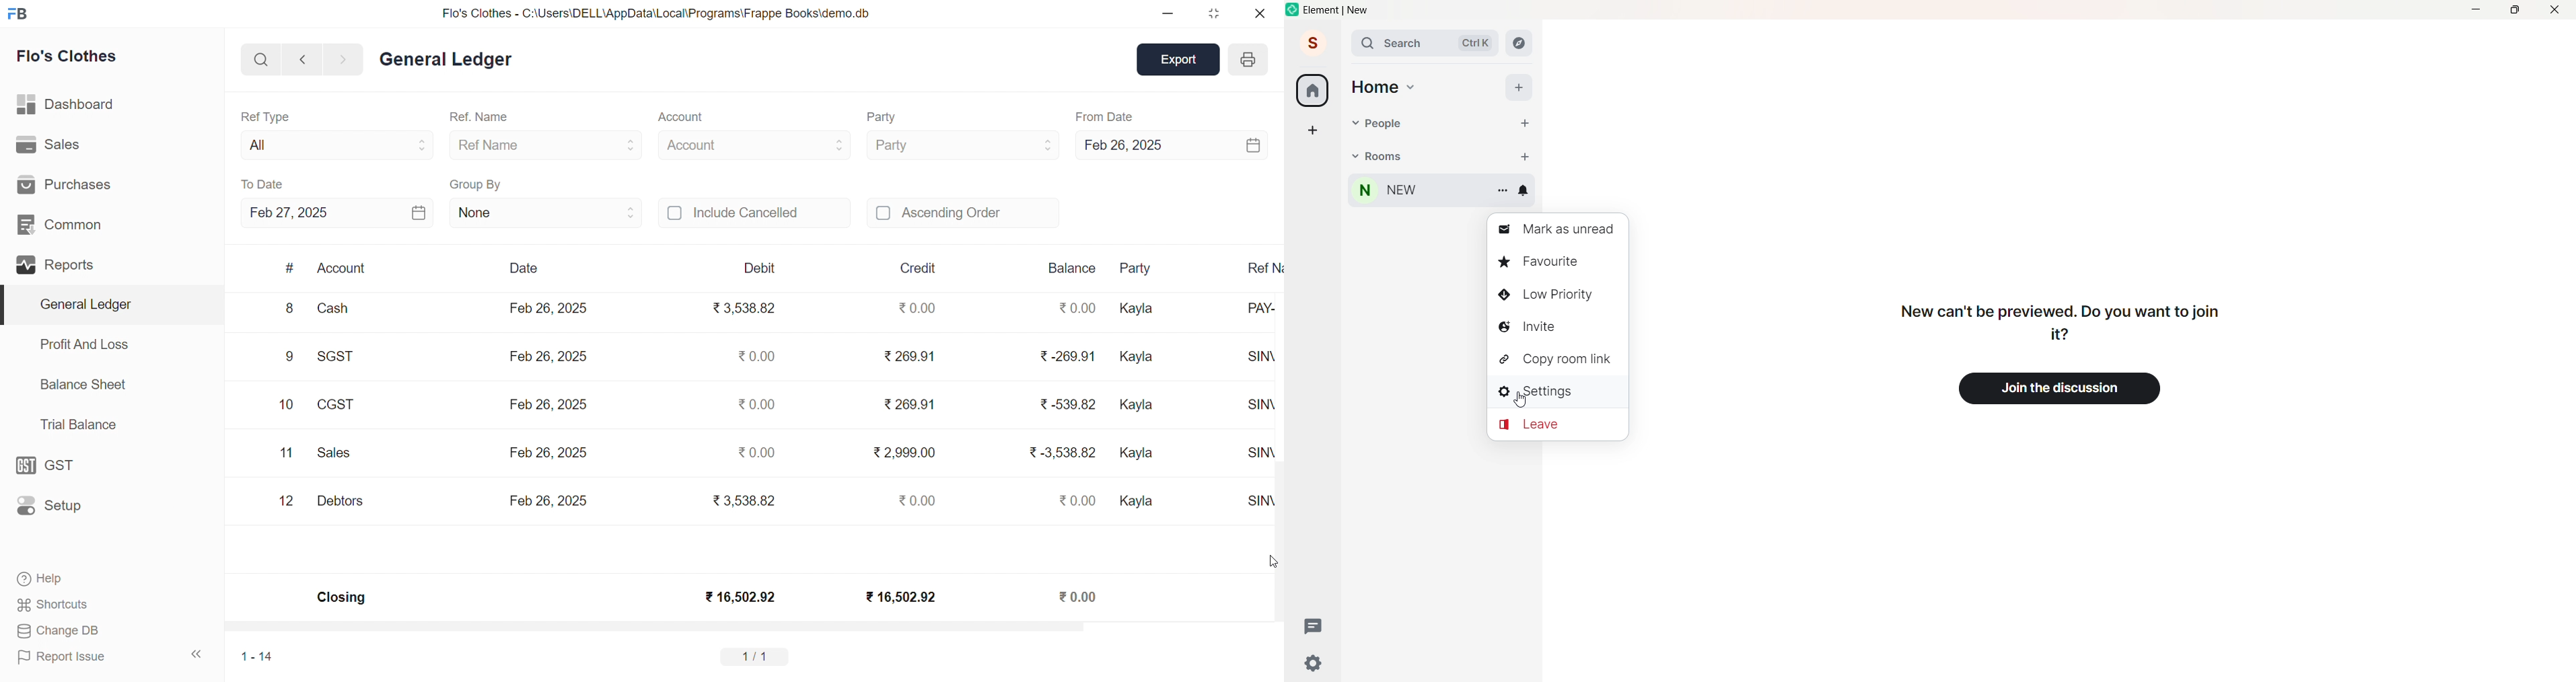 The image size is (2576, 700). What do you see at coordinates (1139, 310) in the screenshot?
I see `Kayla` at bounding box center [1139, 310].